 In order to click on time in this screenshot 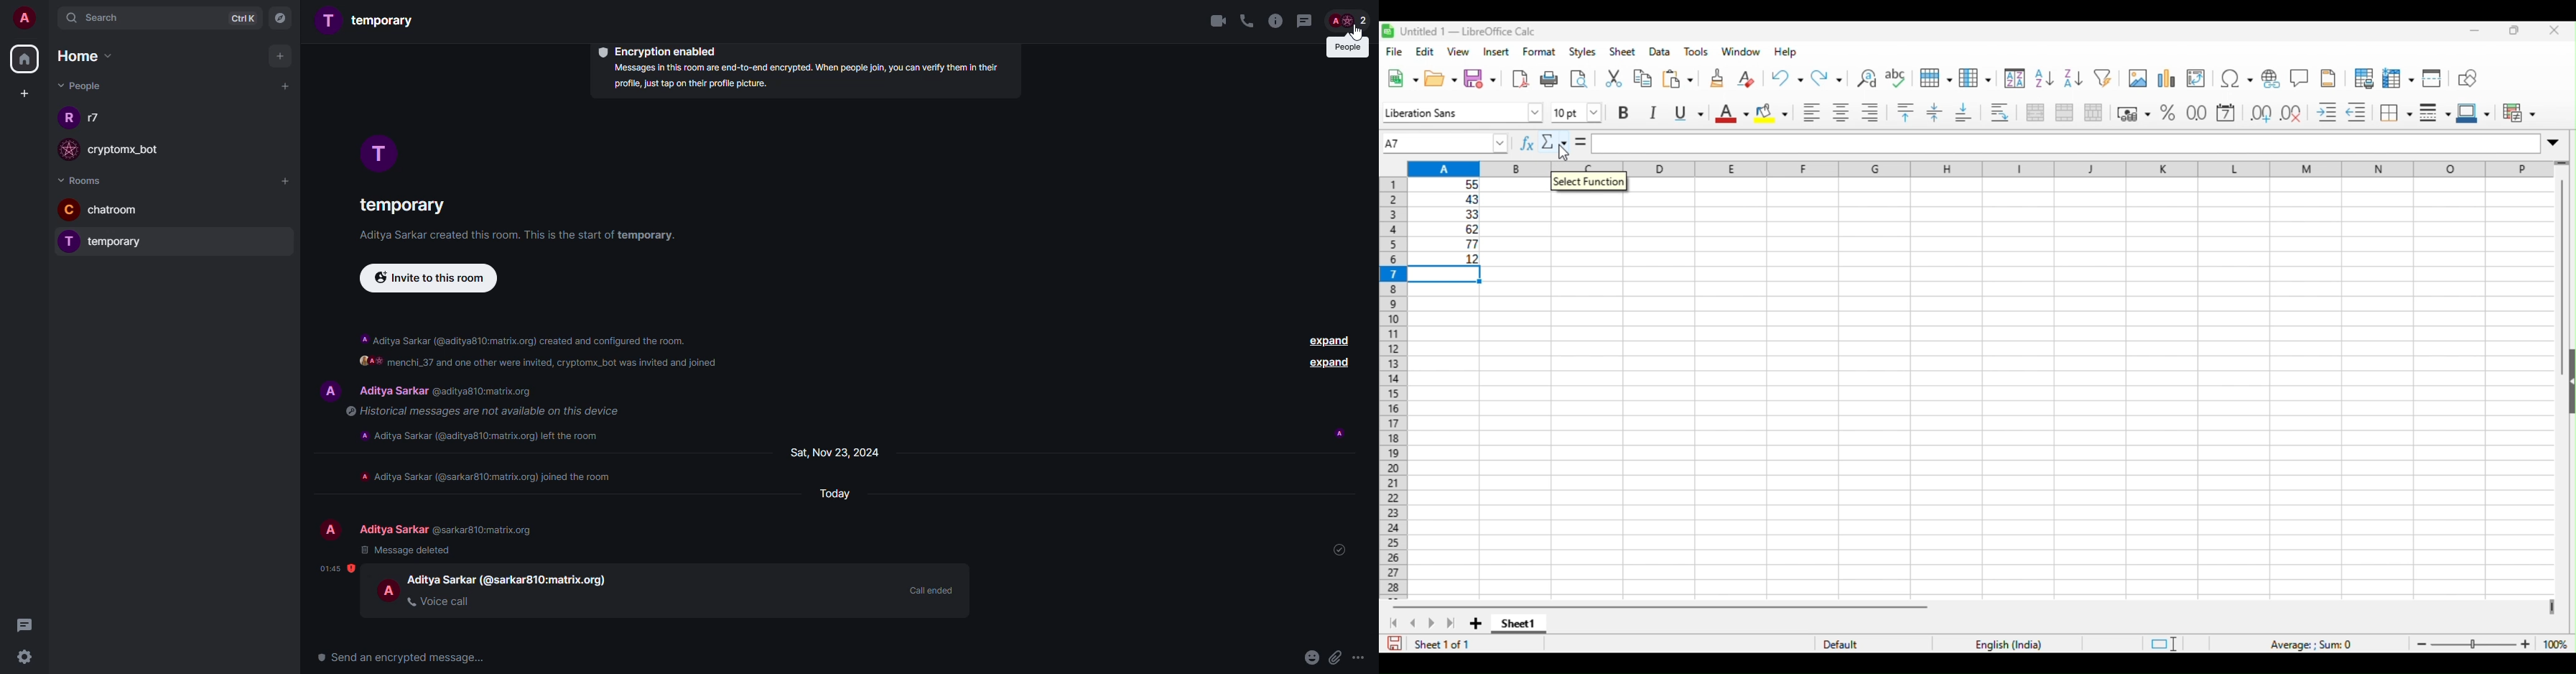, I will do `click(337, 568)`.